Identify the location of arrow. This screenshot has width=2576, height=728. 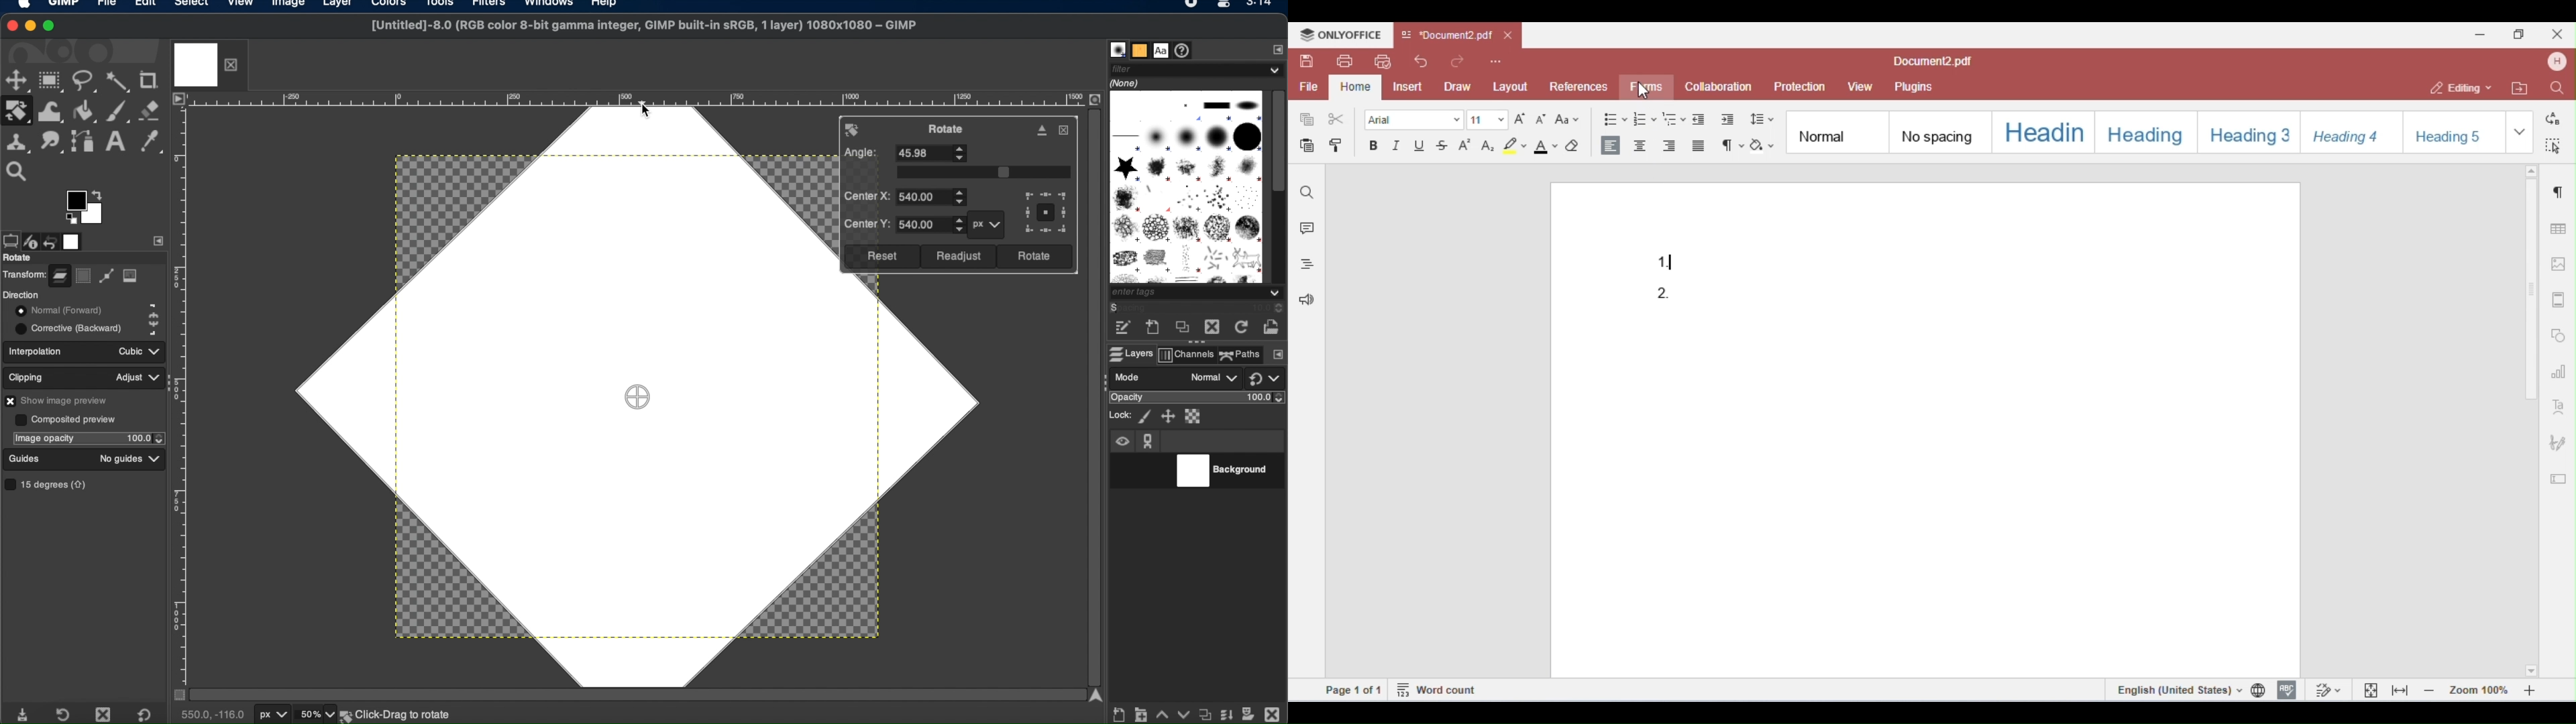
(99, 192).